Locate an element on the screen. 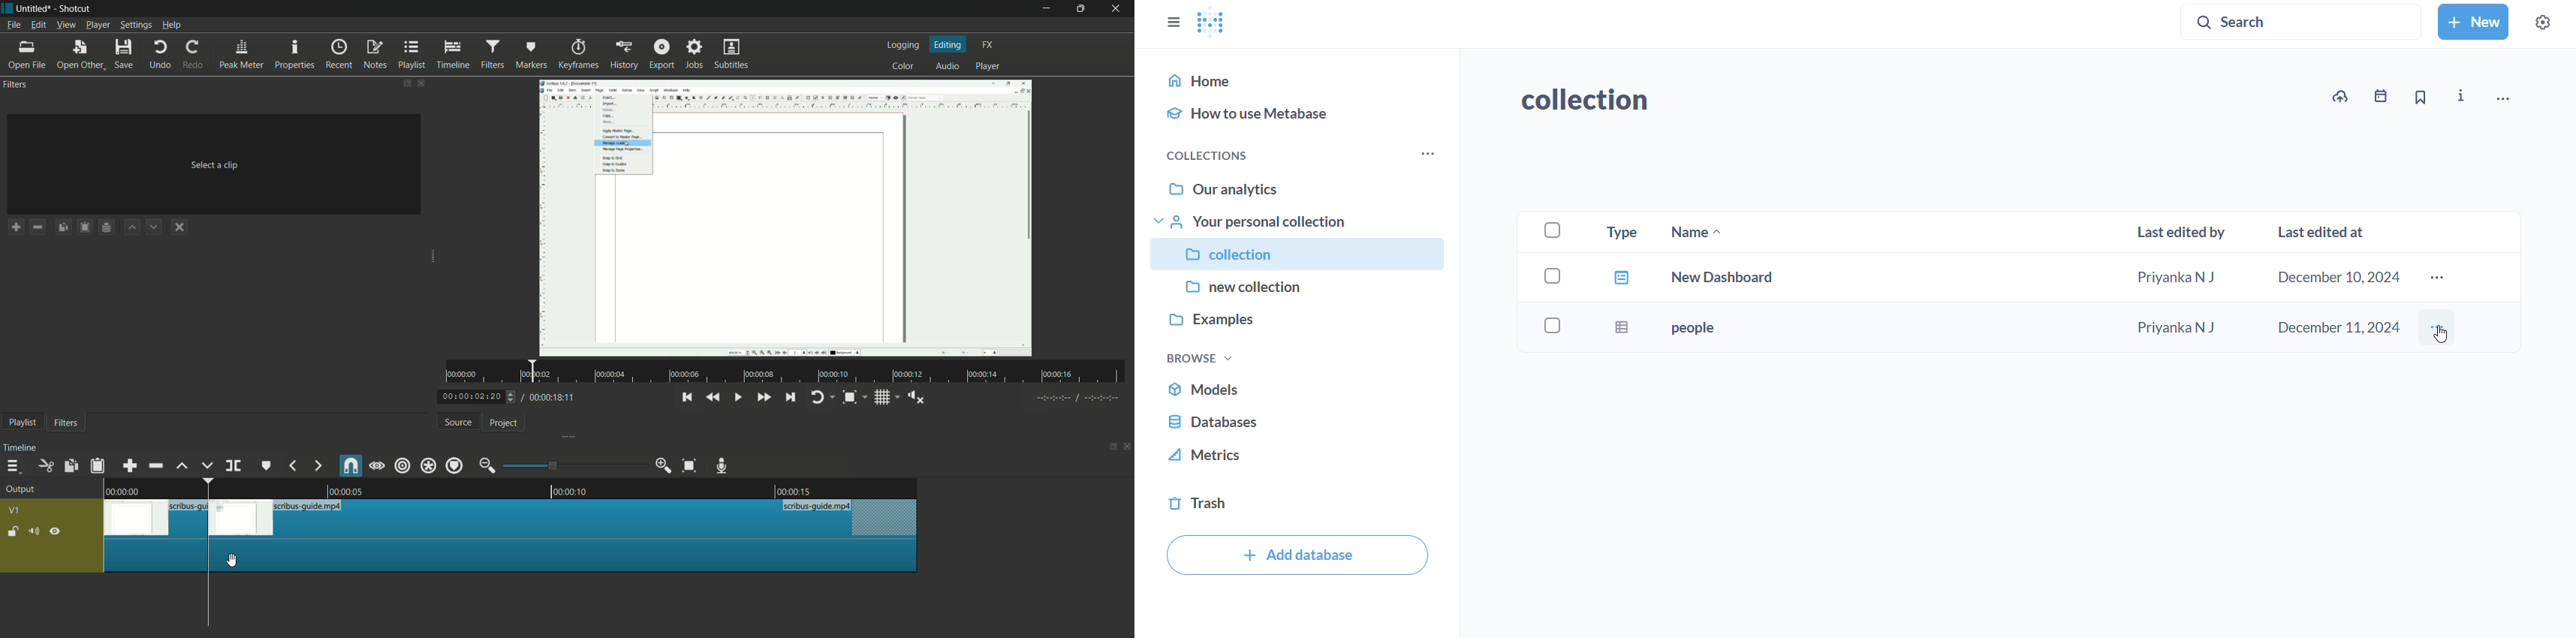 The width and height of the screenshot is (2576, 644). lock is located at coordinates (12, 532).